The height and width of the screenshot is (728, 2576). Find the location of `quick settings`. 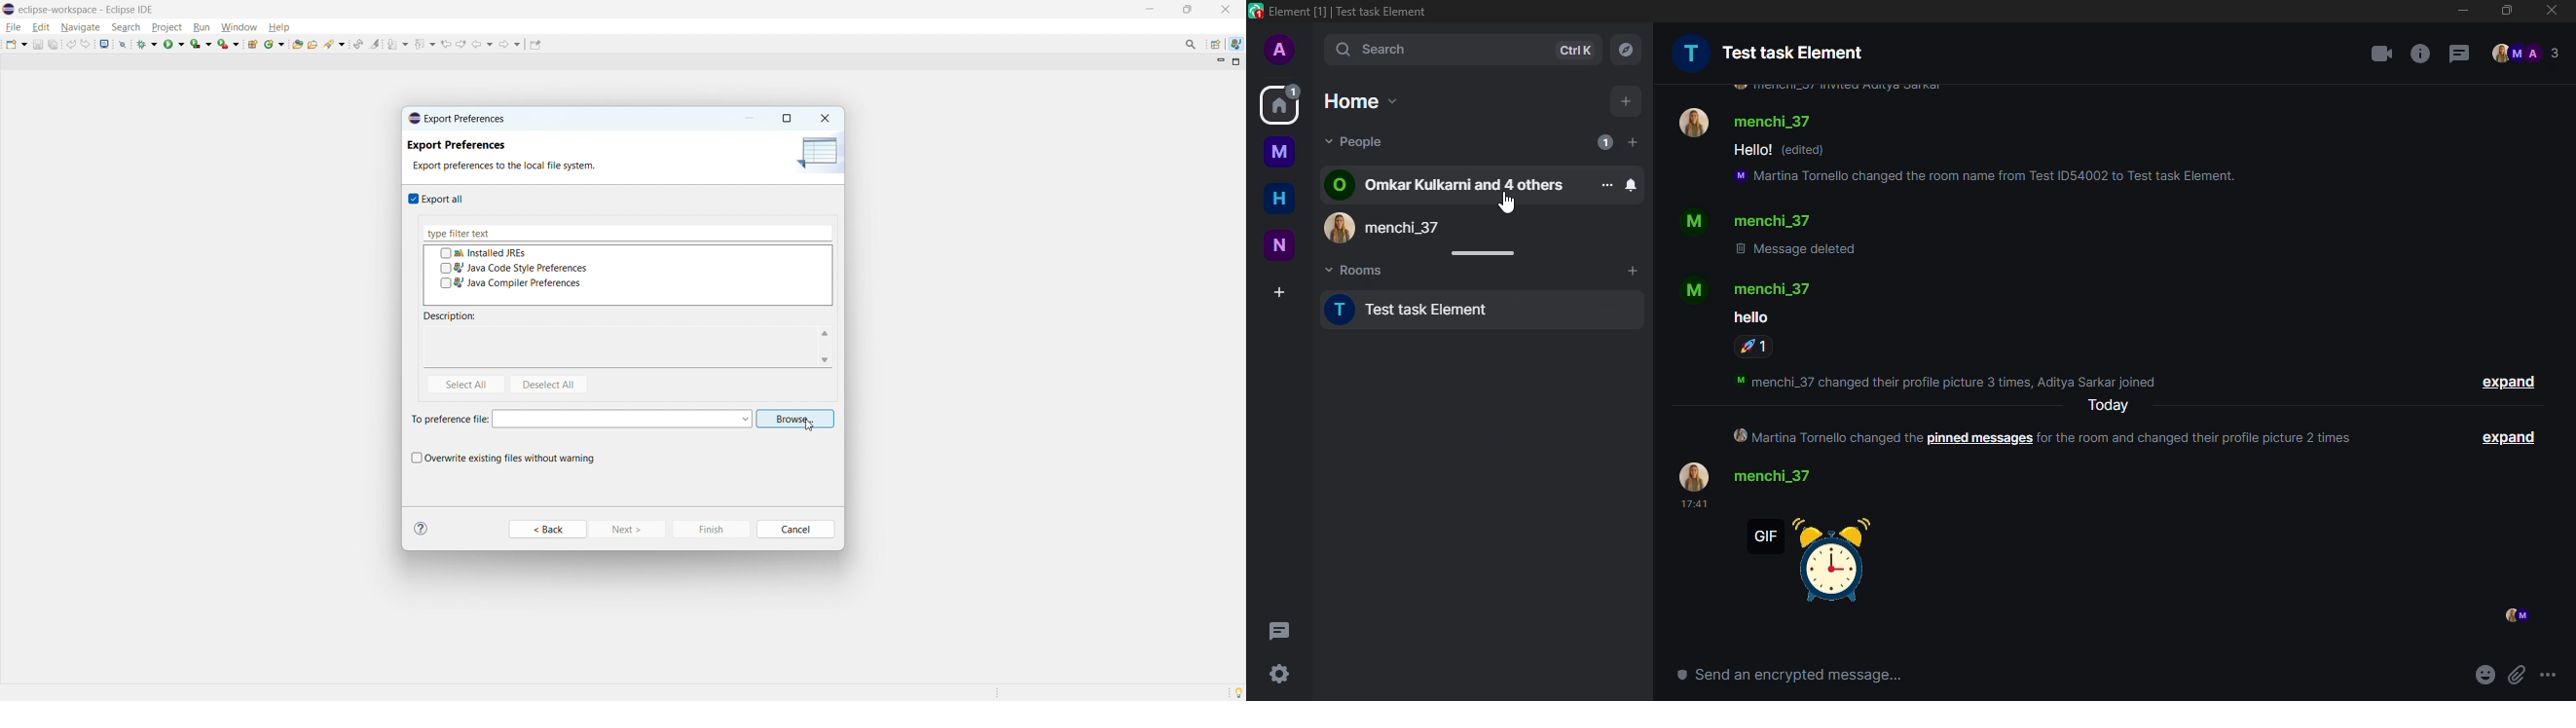

quick settings is located at coordinates (1279, 676).